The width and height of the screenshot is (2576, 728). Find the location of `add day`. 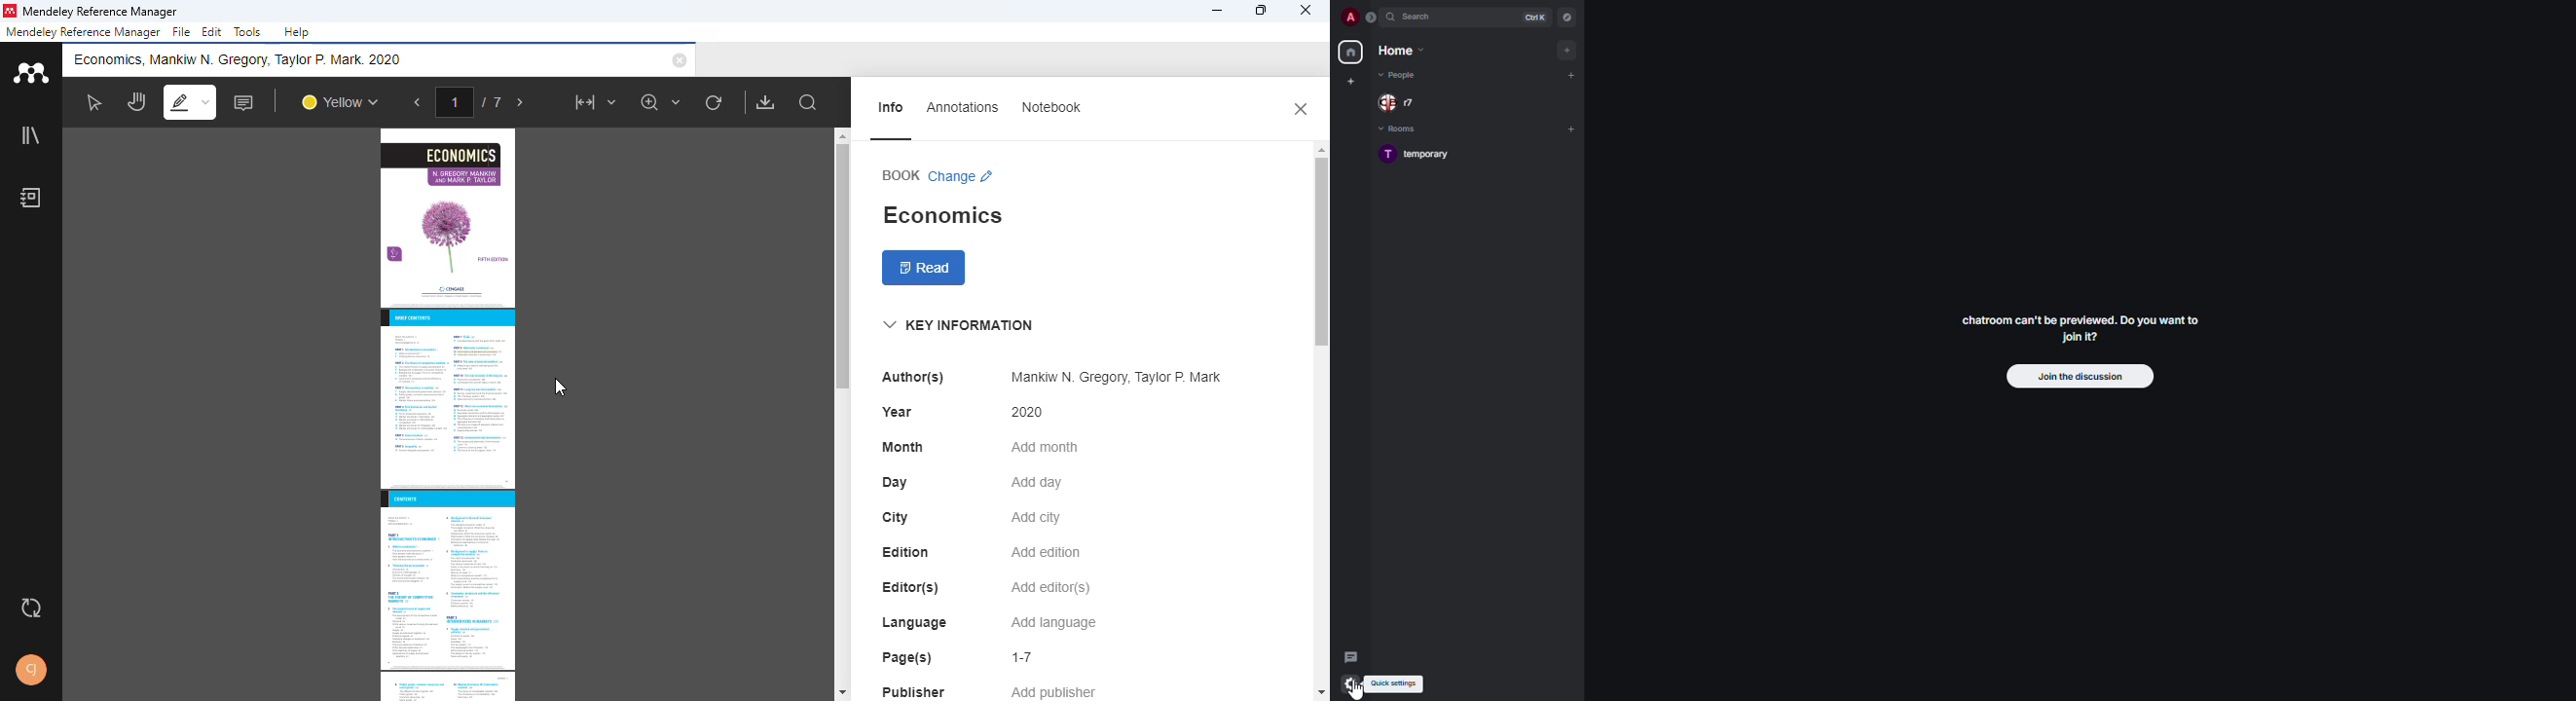

add day is located at coordinates (1037, 483).